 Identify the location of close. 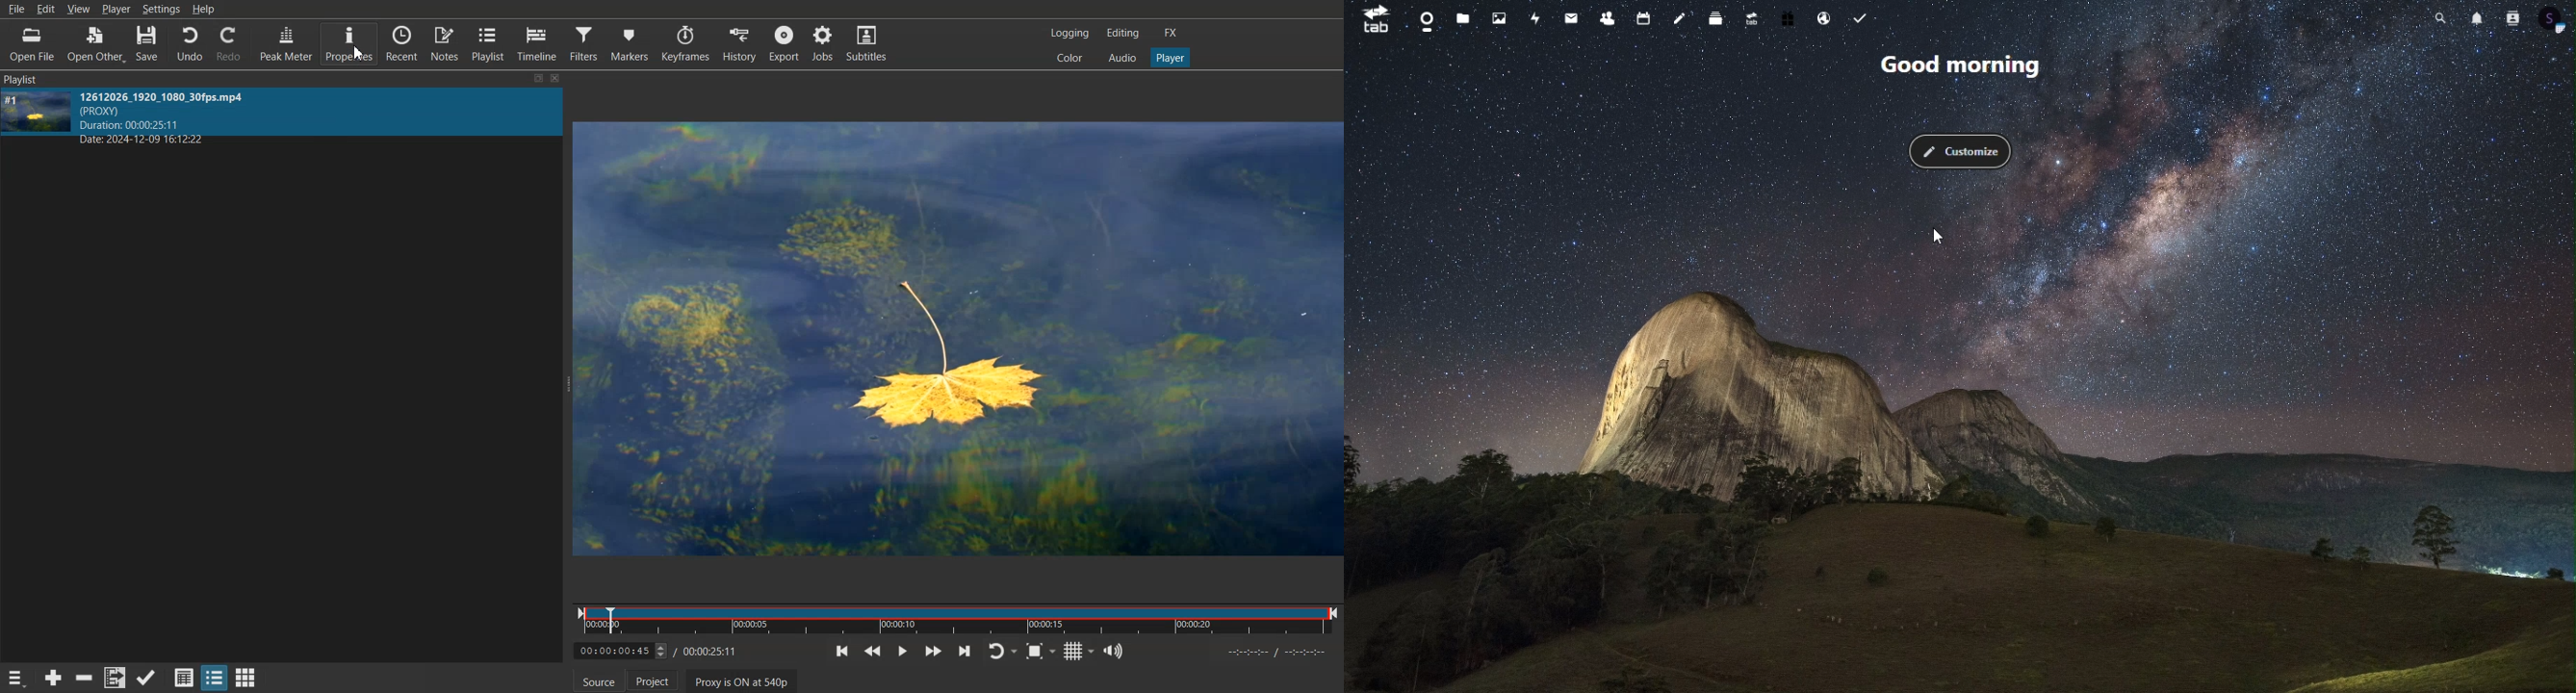
(557, 78).